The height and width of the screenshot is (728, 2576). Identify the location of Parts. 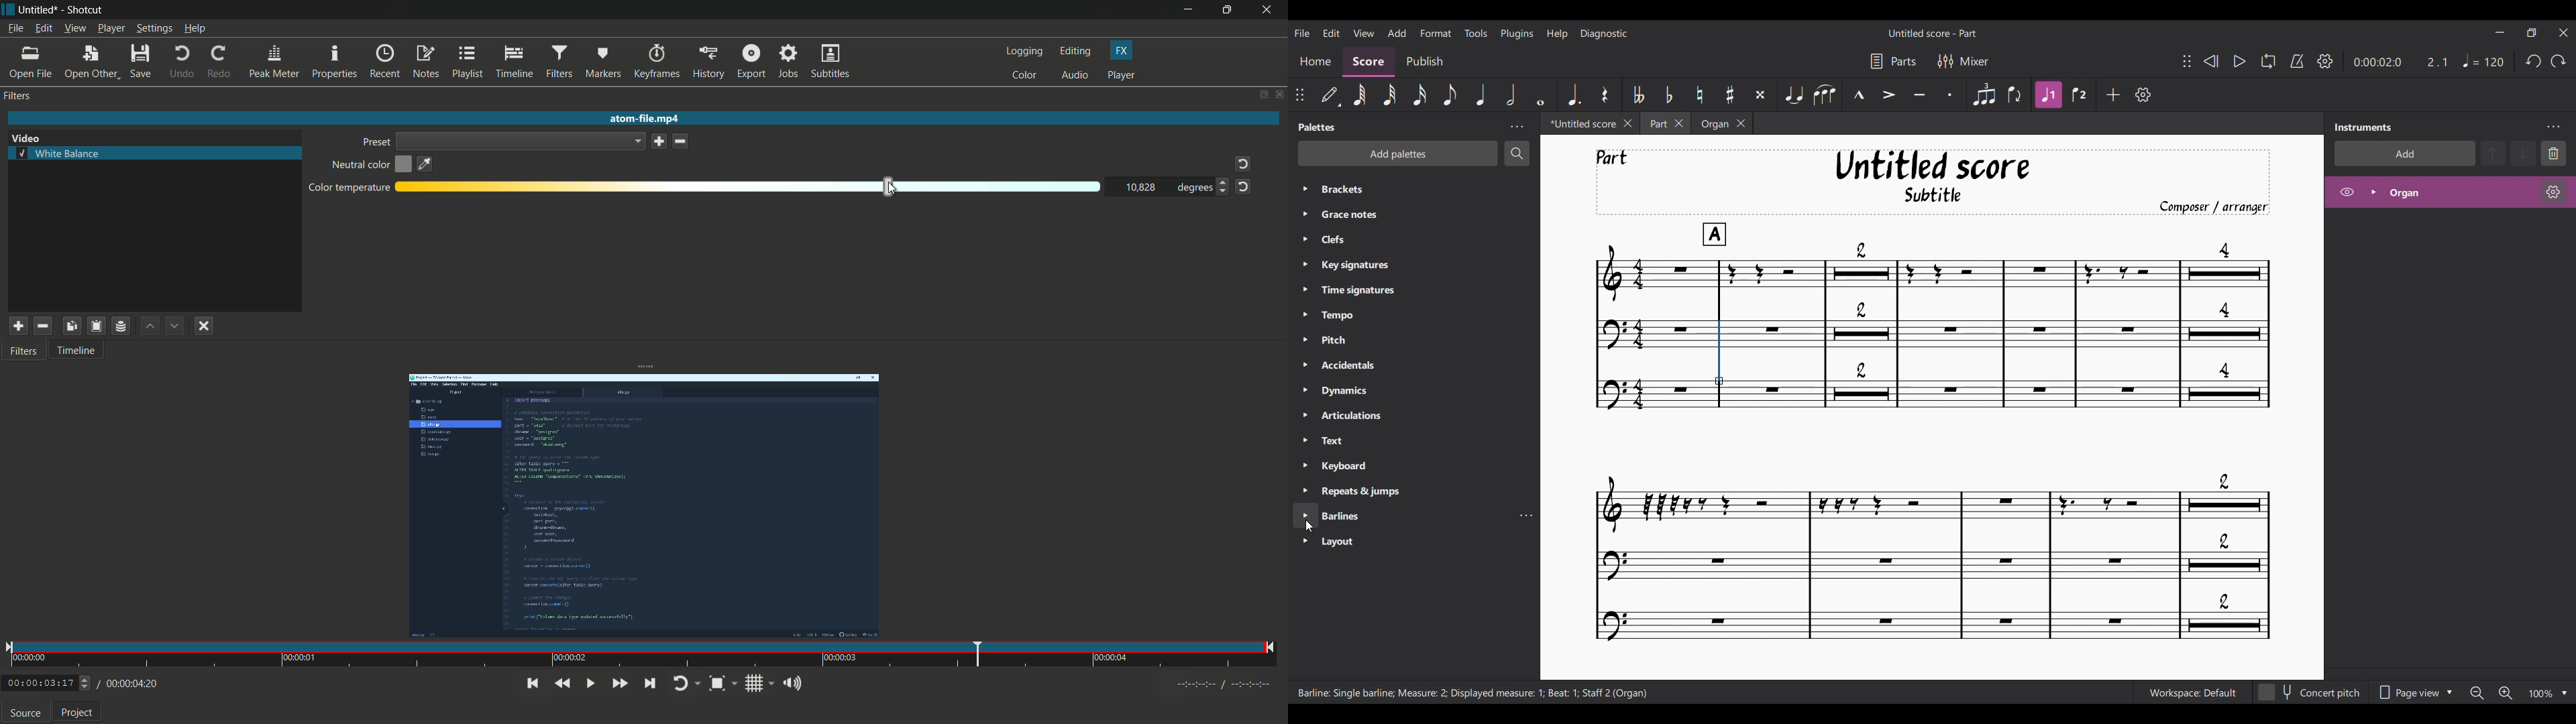
(1894, 62).